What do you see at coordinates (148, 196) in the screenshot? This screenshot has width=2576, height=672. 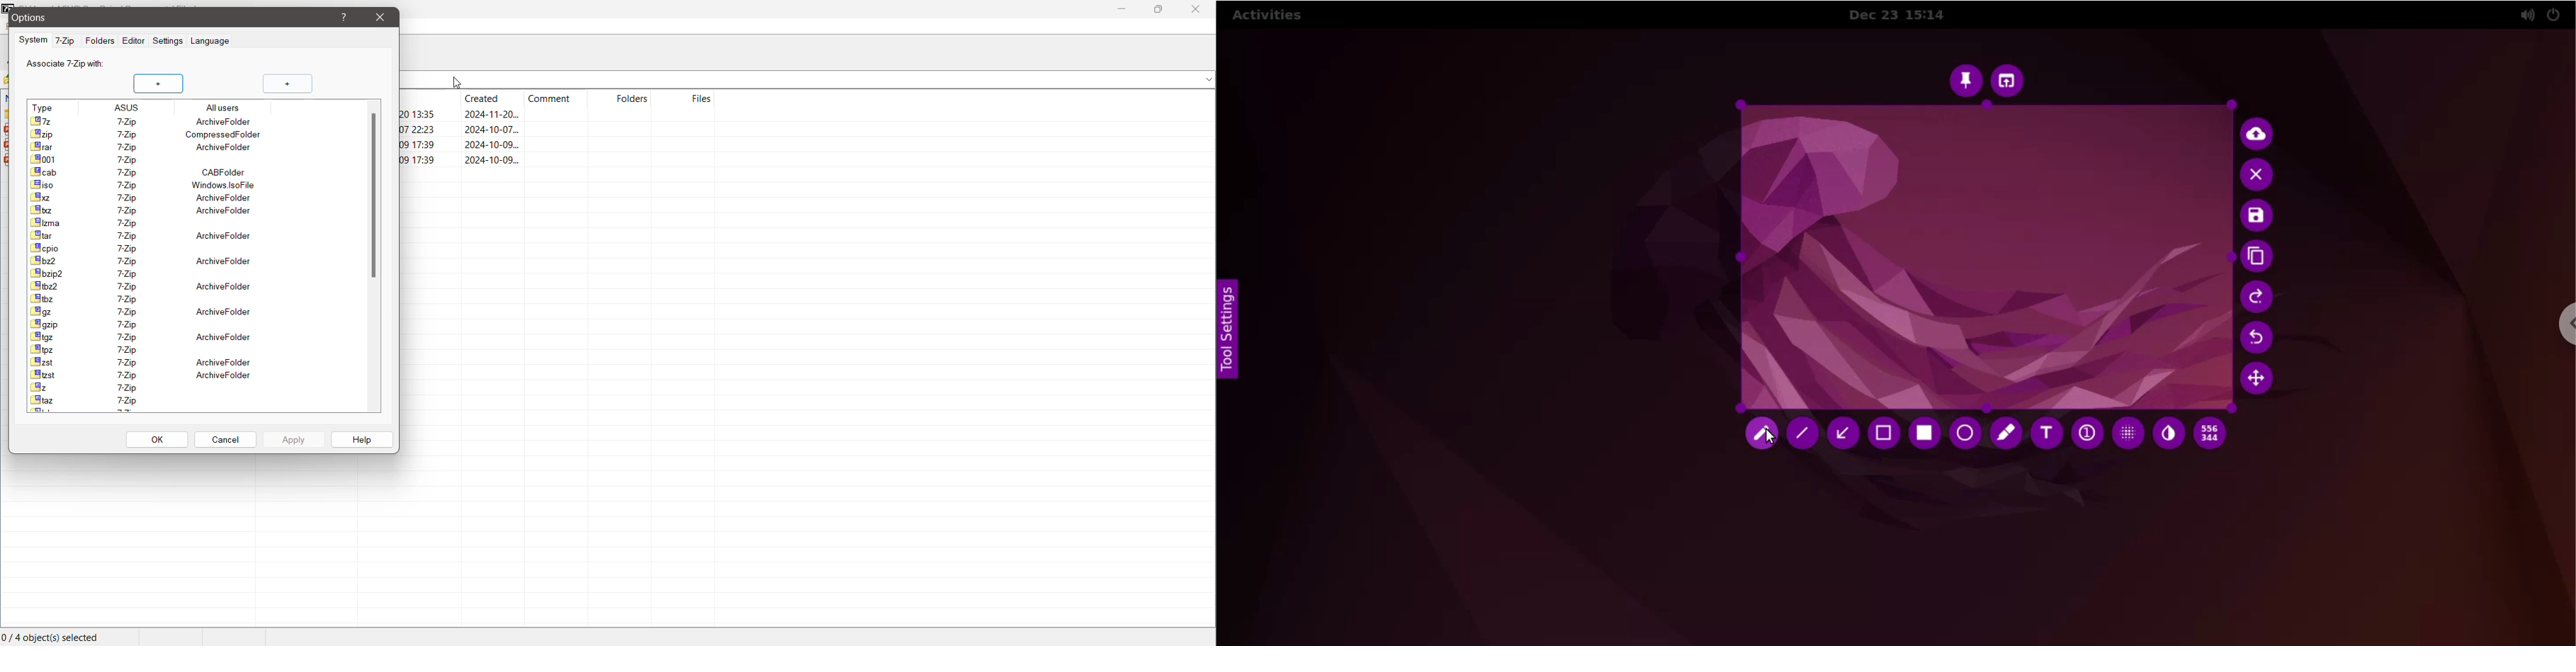 I see `Archive Folder` at bounding box center [148, 196].